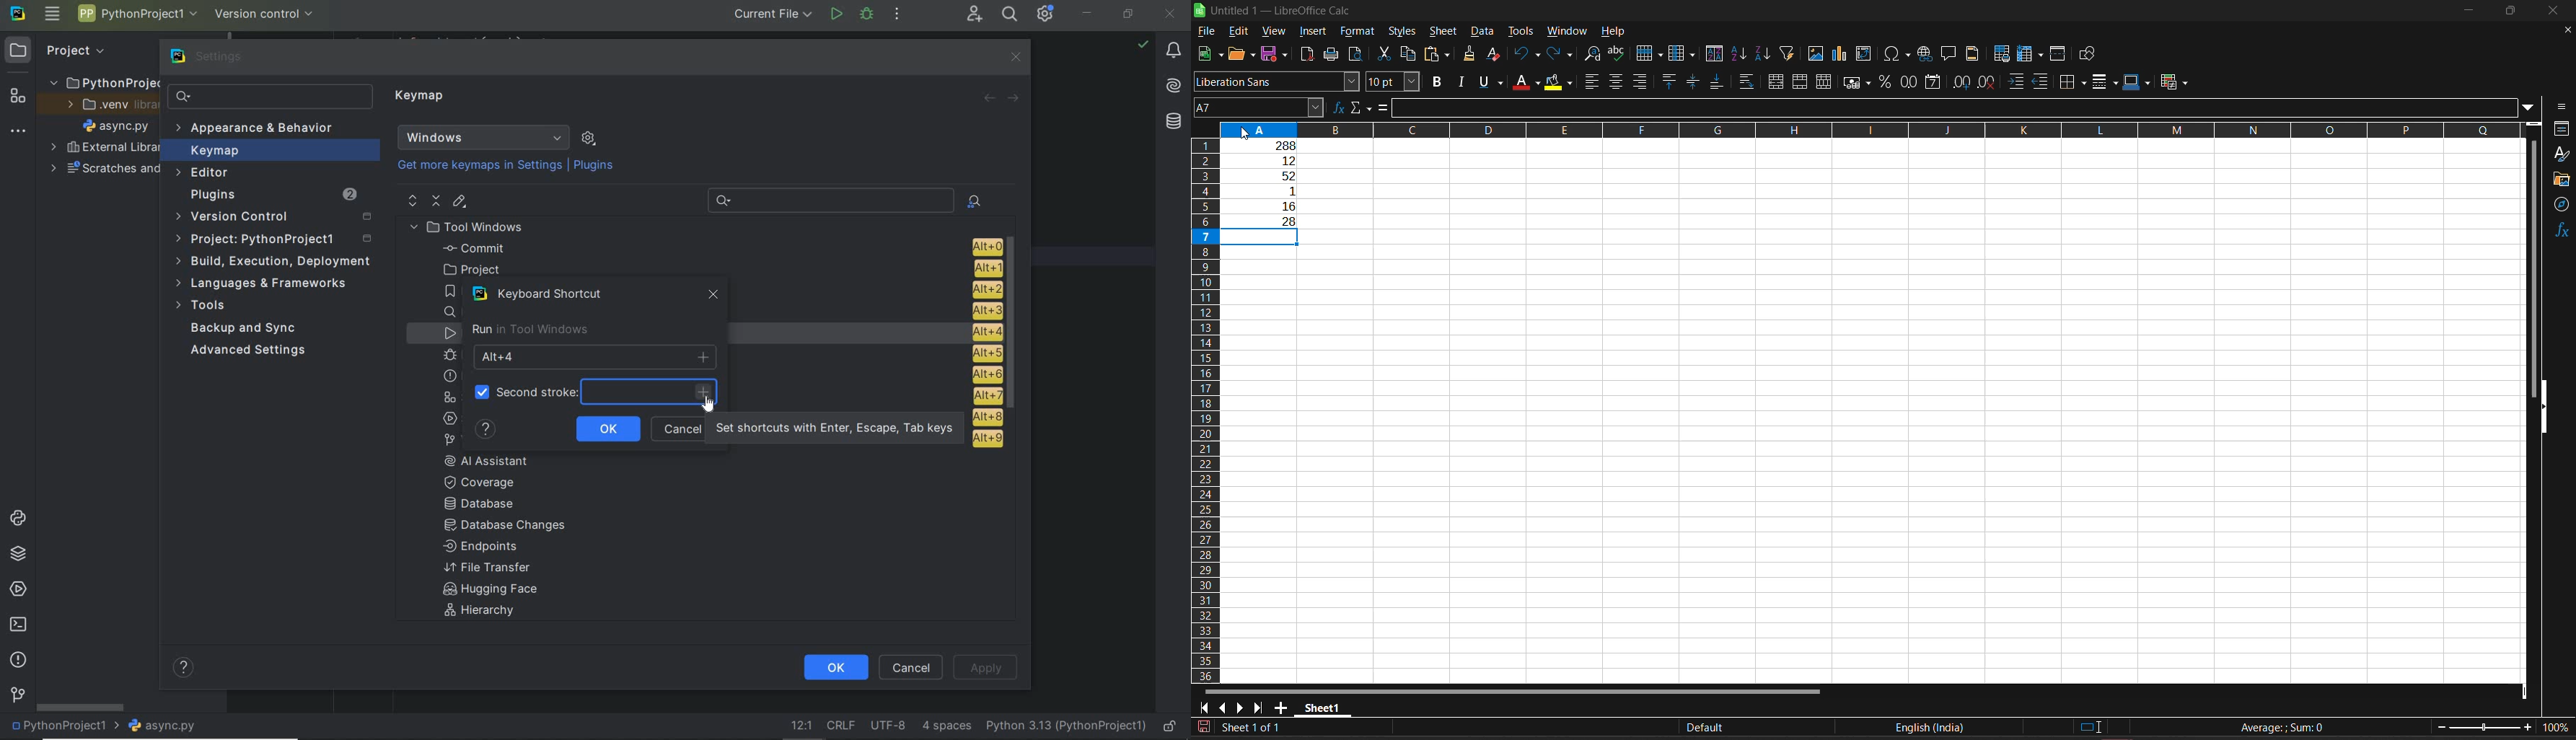  Describe the element at coordinates (1087, 13) in the screenshot. I see `minimize` at that location.